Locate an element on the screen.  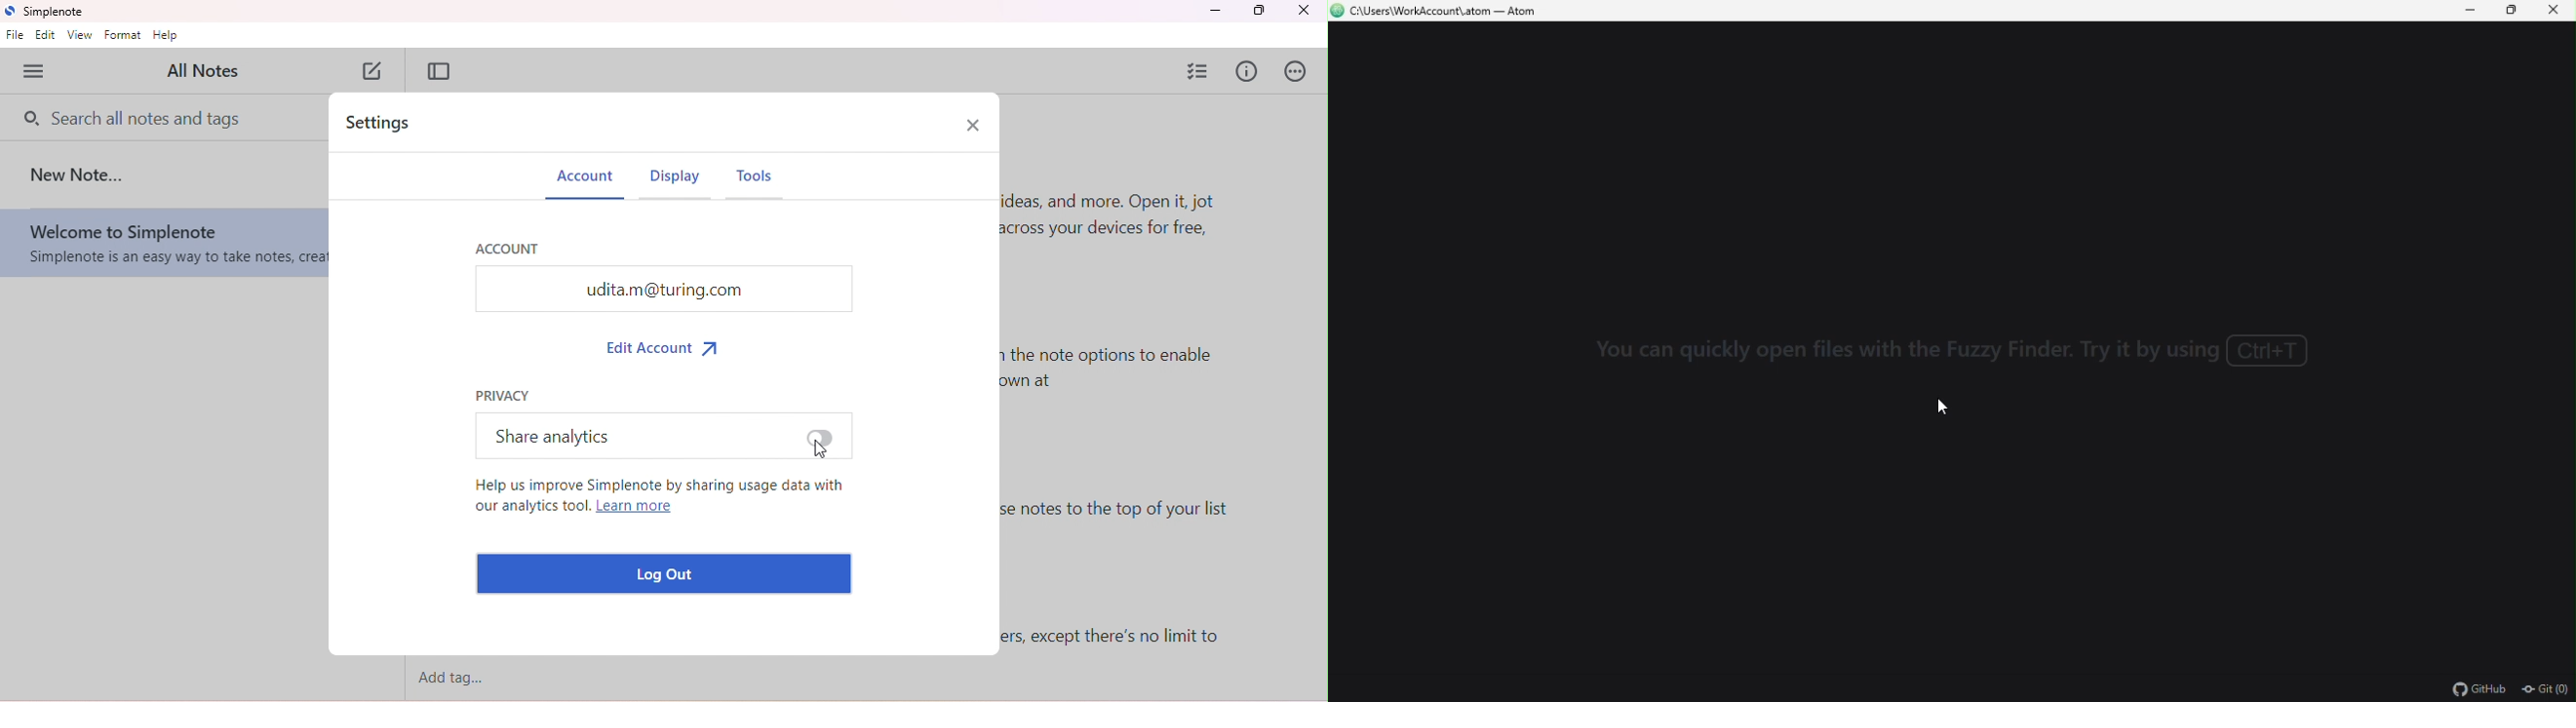
help is located at coordinates (166, 36).